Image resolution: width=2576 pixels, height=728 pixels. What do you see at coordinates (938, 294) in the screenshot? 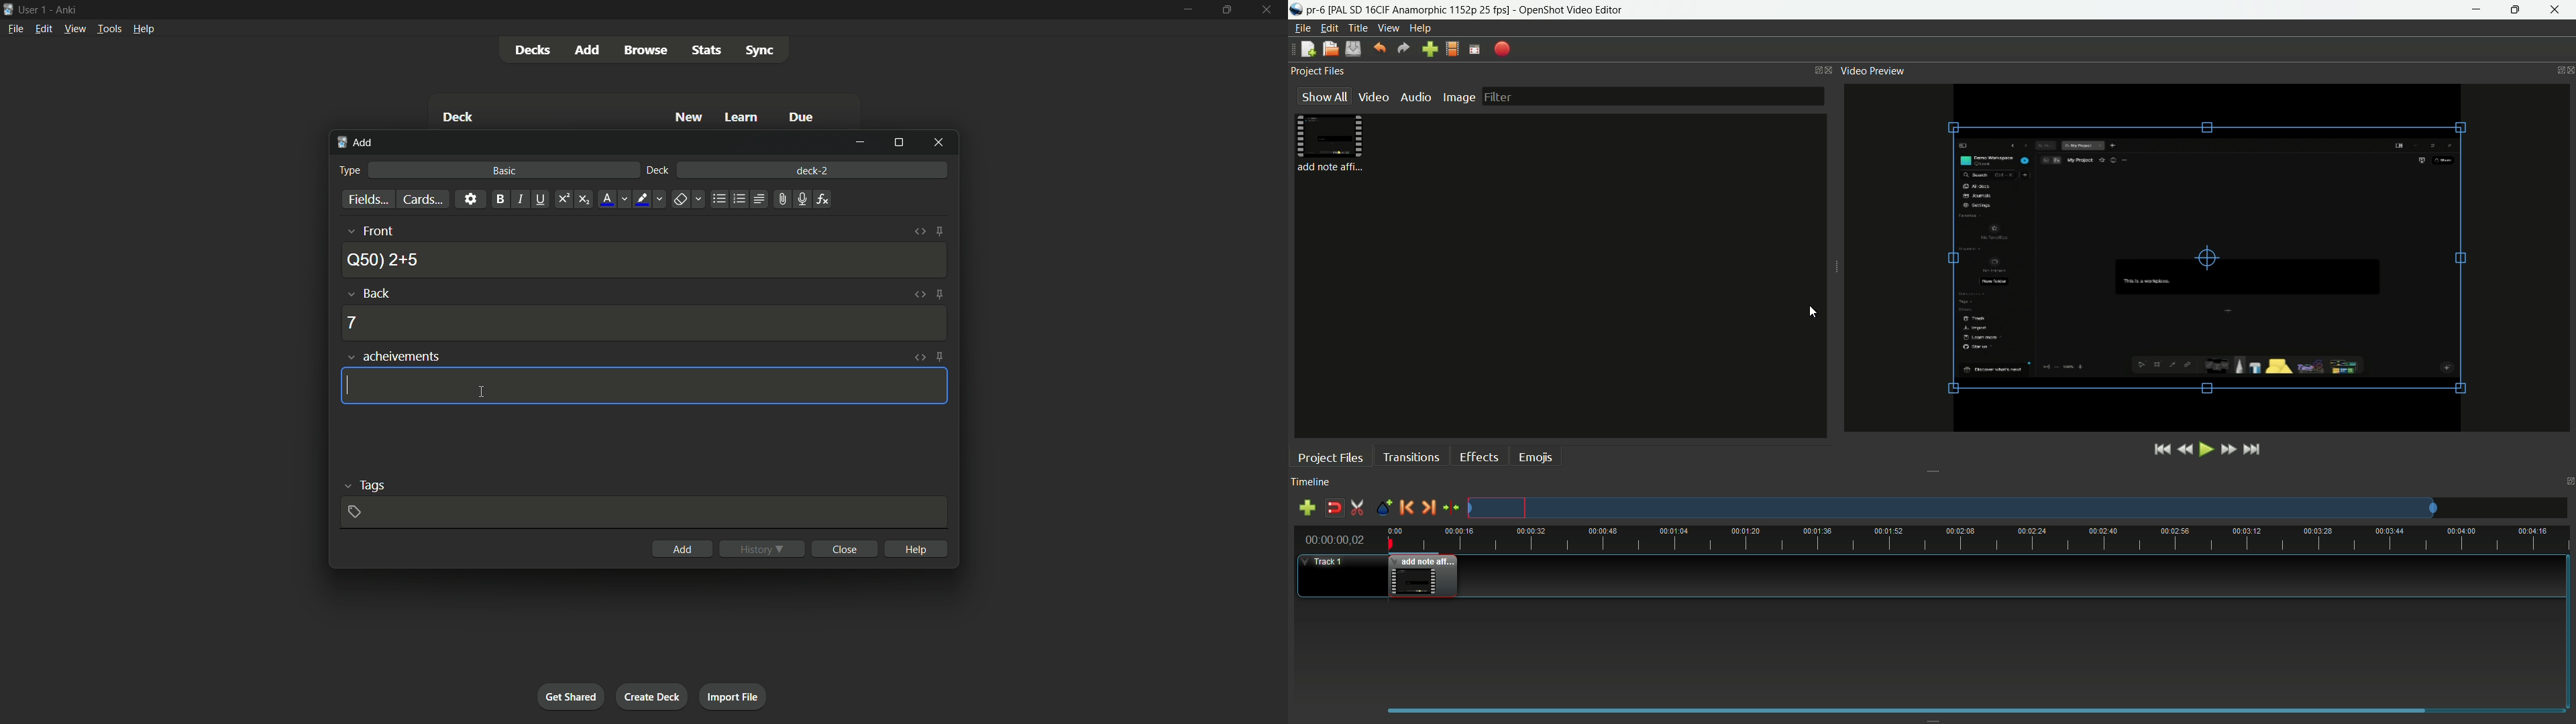
I see `toggle sticky` at bounding box center [938, 294].